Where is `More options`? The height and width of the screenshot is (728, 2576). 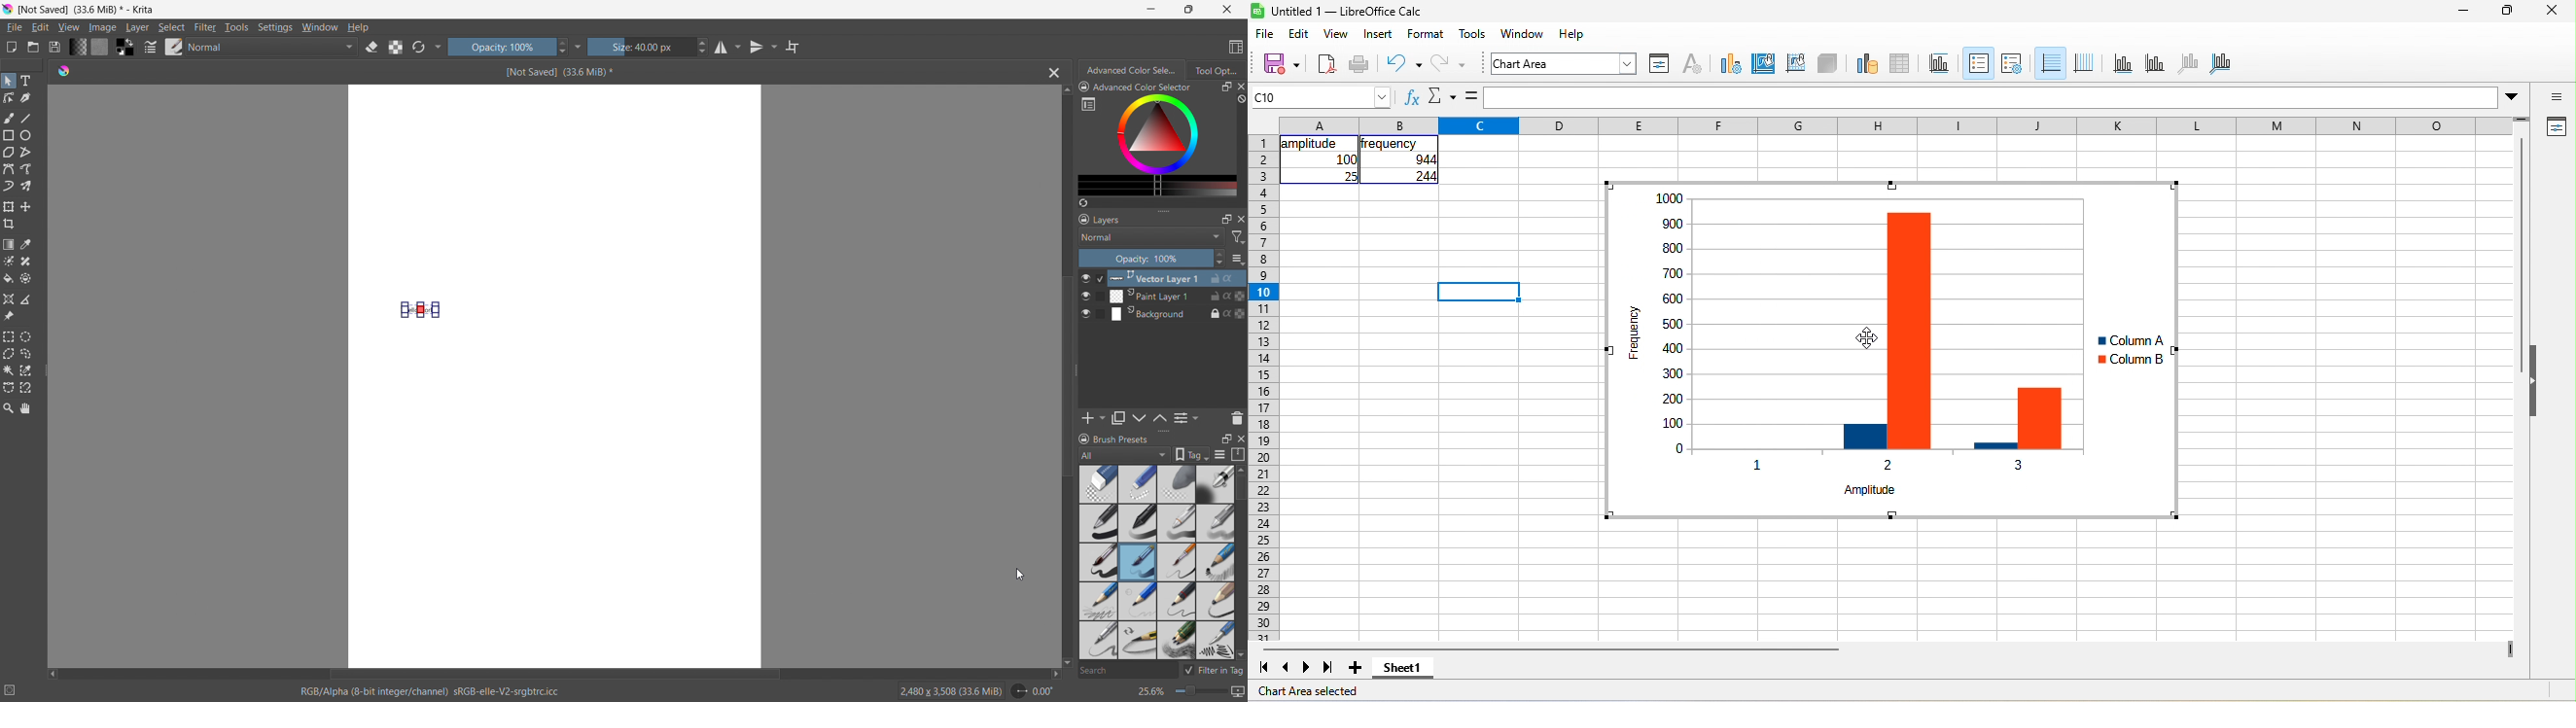
More options is located at coordinates (2511, 98).